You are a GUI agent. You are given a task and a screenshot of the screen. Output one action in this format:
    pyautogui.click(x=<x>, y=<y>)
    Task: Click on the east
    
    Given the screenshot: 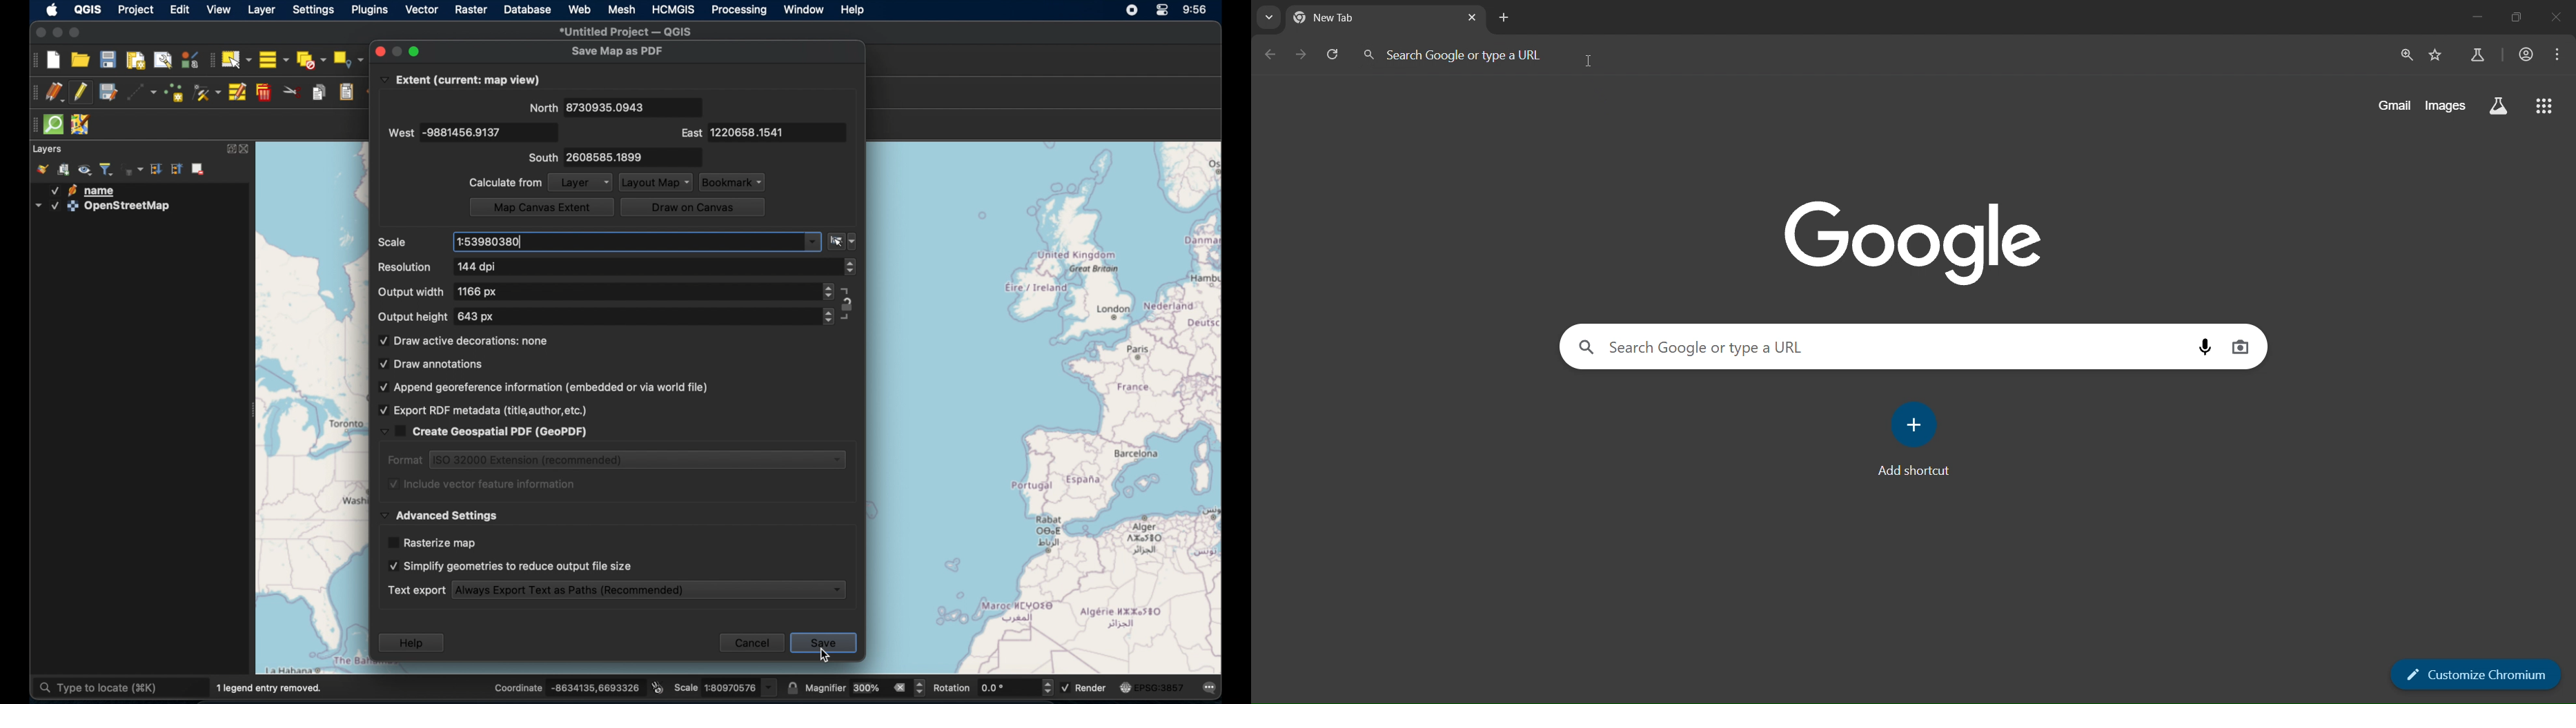 What is the action you would take?
    pyautogui.click(x=692, y=134)
    